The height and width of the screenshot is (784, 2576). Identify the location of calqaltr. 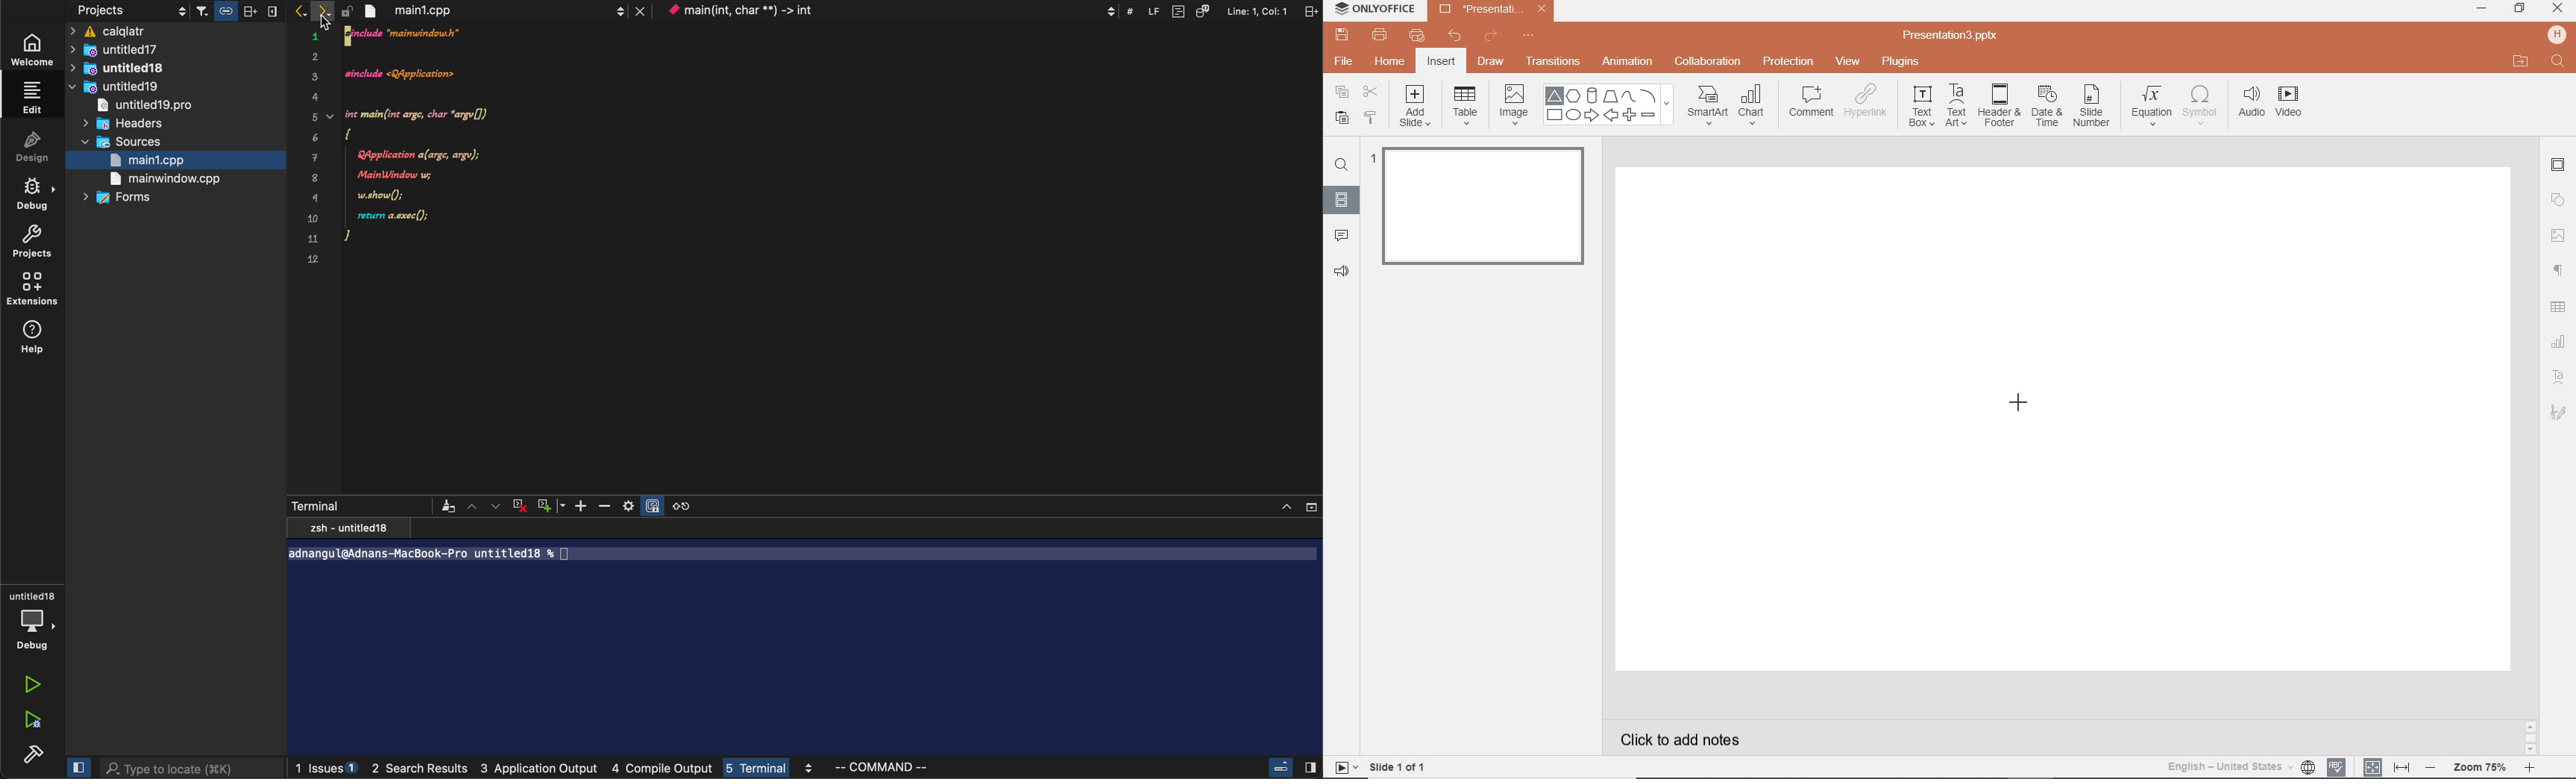
(176, 31).